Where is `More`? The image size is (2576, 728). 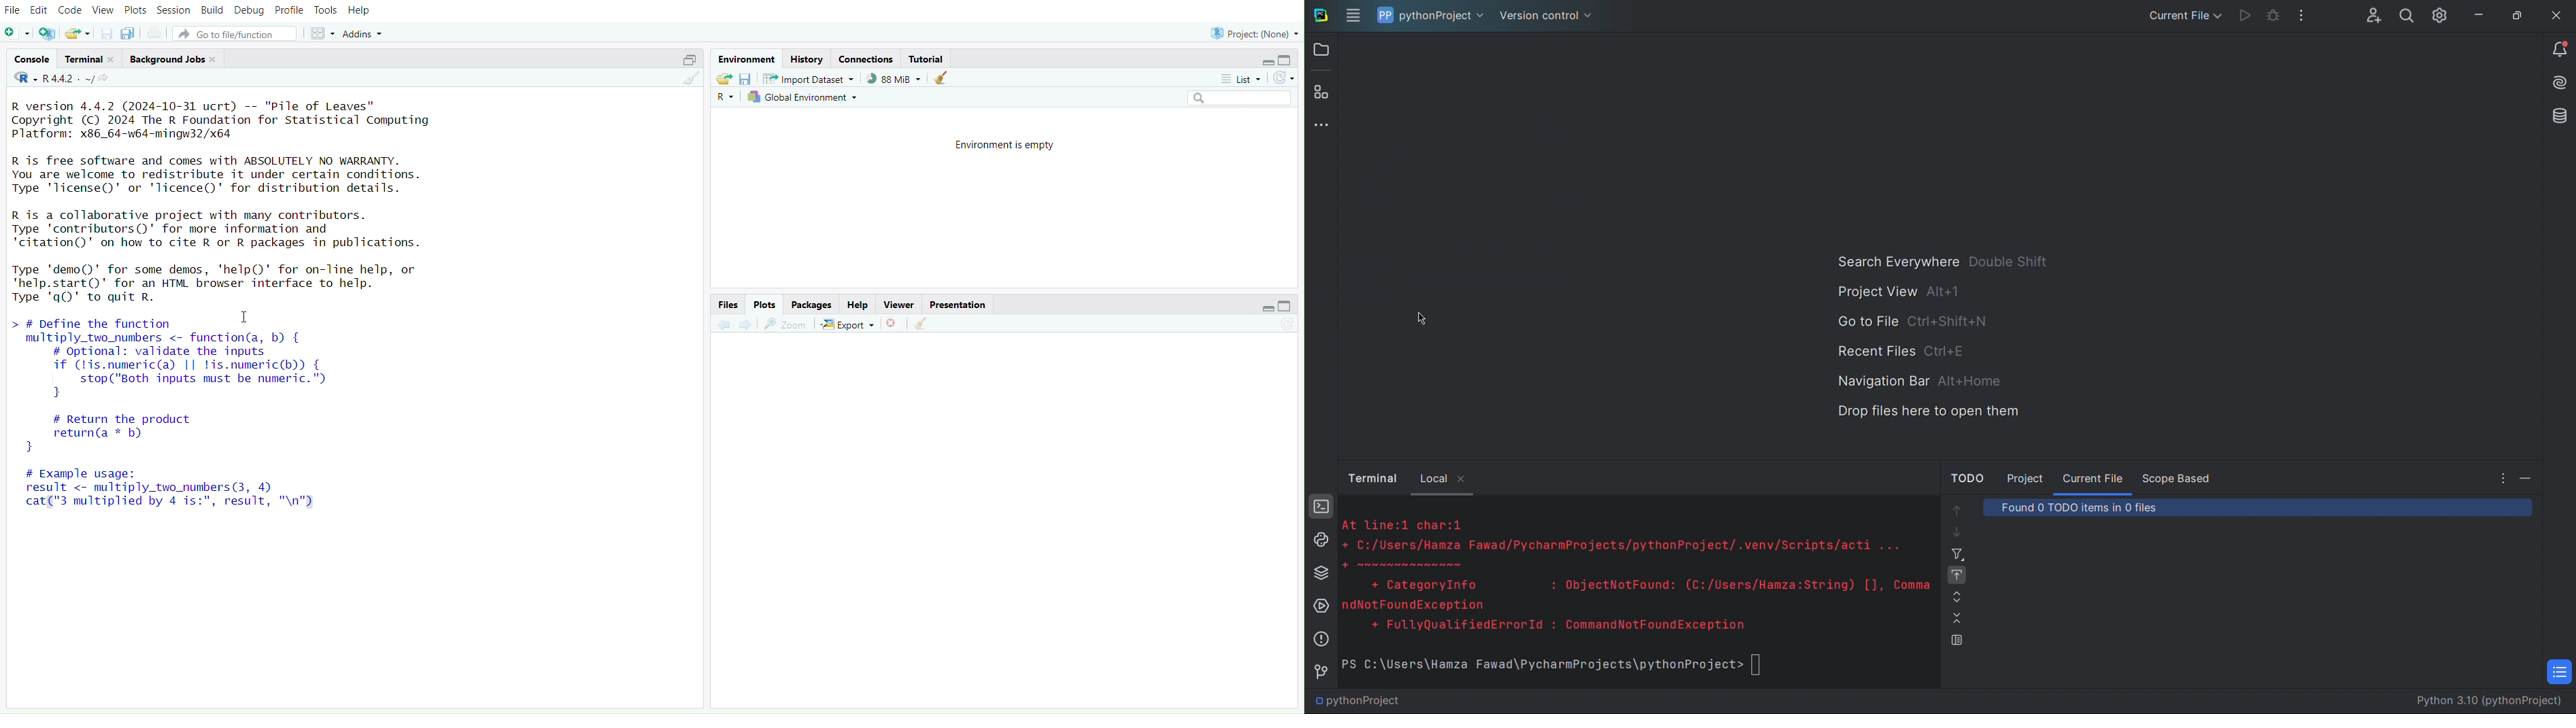 More is located at coordinates (2303, 17).